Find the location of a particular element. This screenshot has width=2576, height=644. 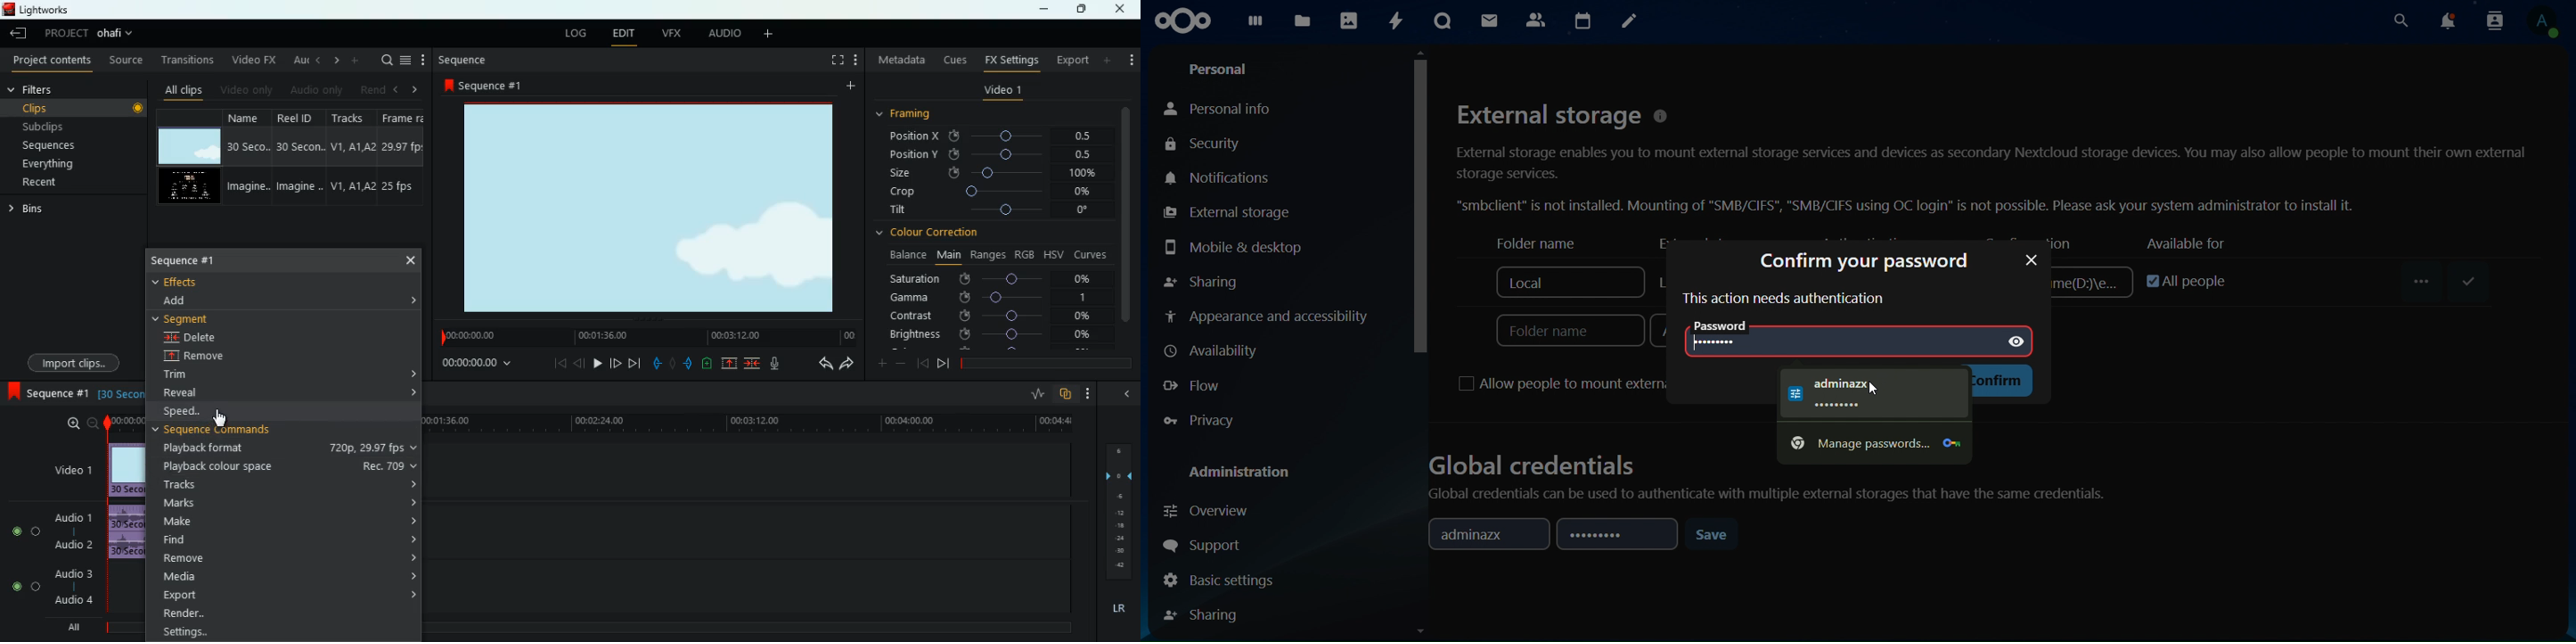

contrast is located at coordinates (989, 317).